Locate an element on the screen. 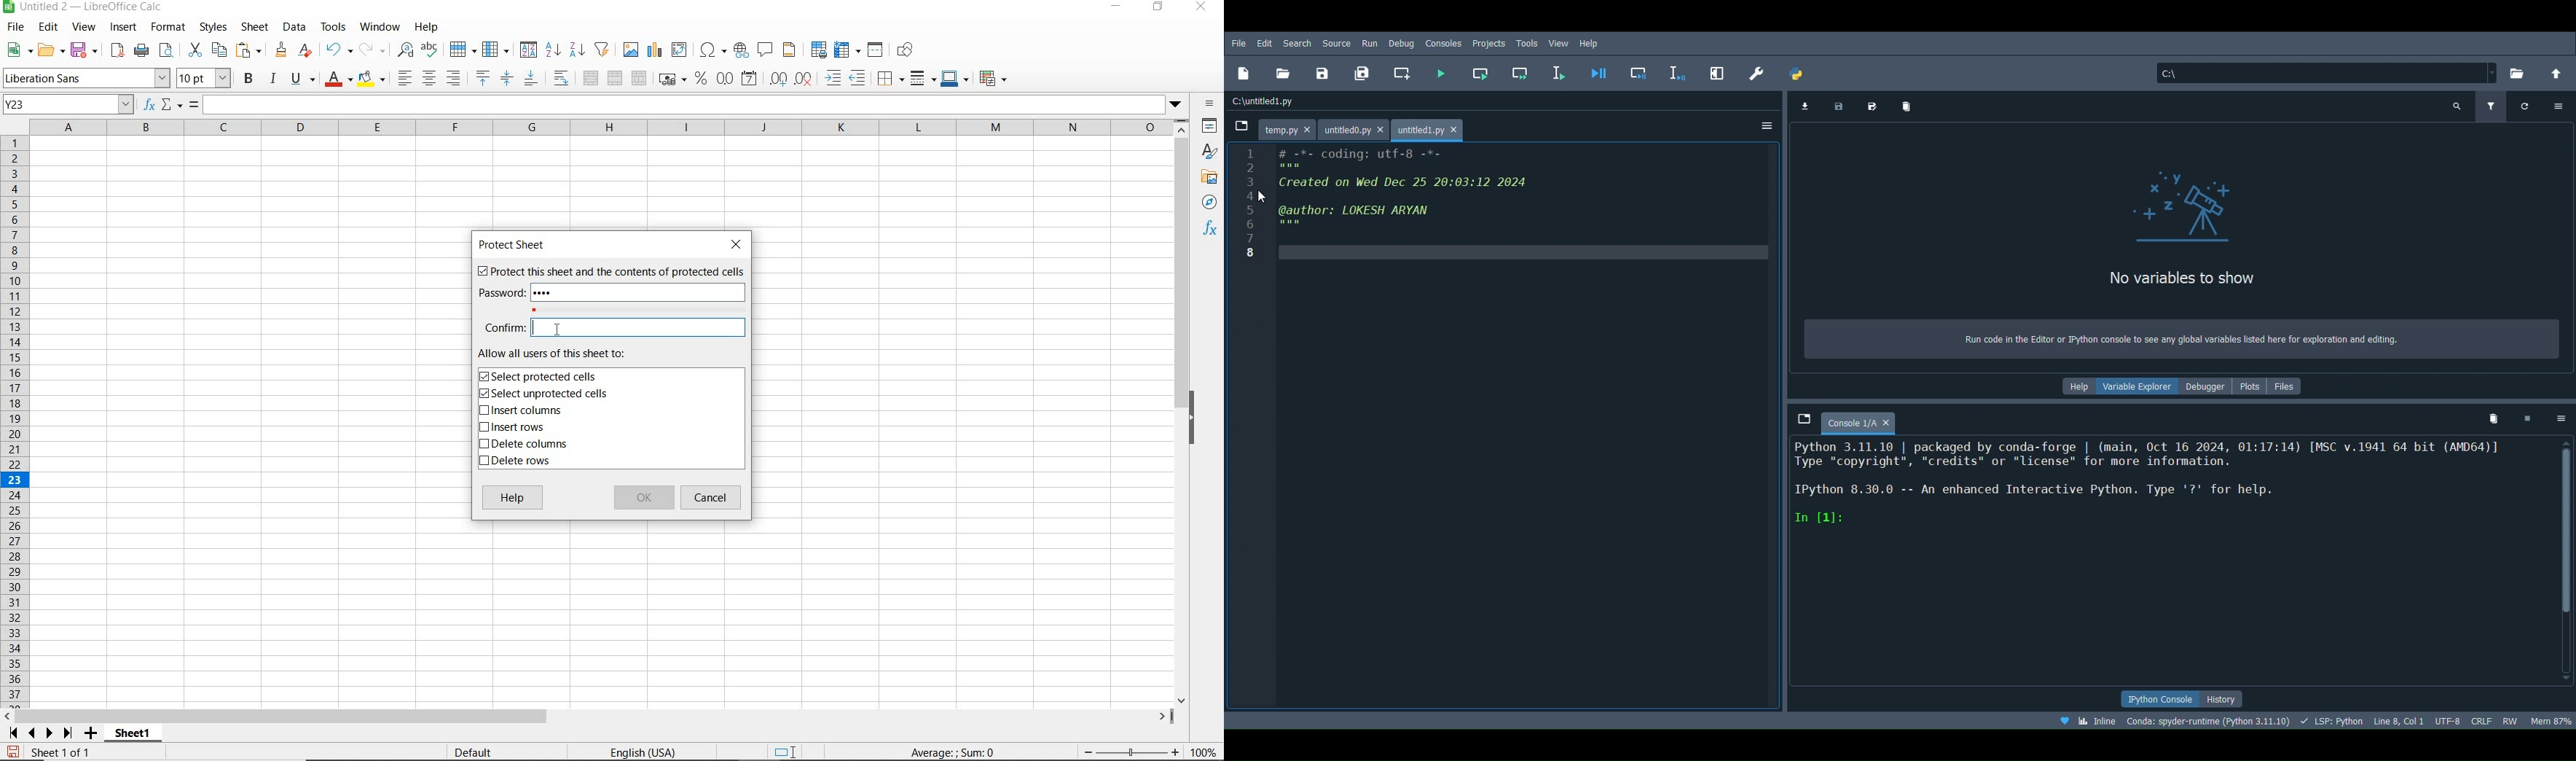 The width and height of the screenshot is (2576, 784). CLOSE is located at coordinates (739, 244).